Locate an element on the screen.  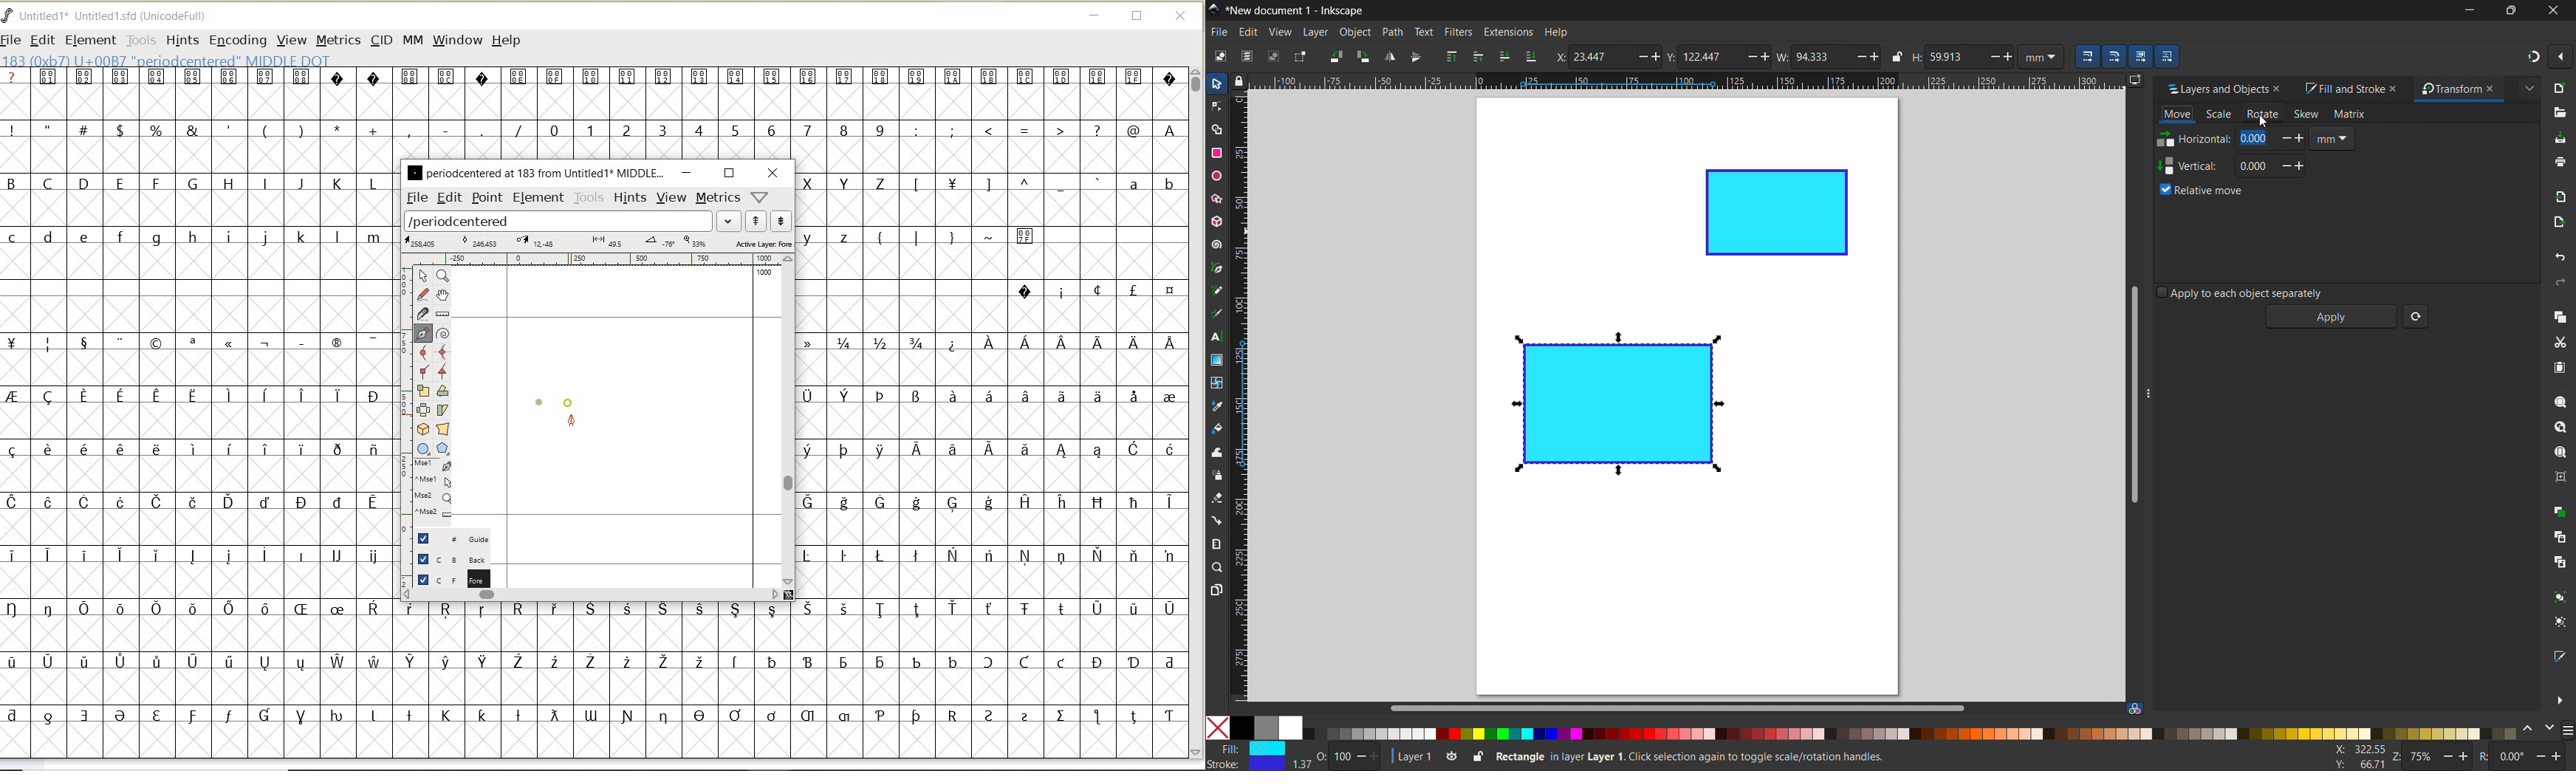
Stroke is located at coordinates (1247, 765).